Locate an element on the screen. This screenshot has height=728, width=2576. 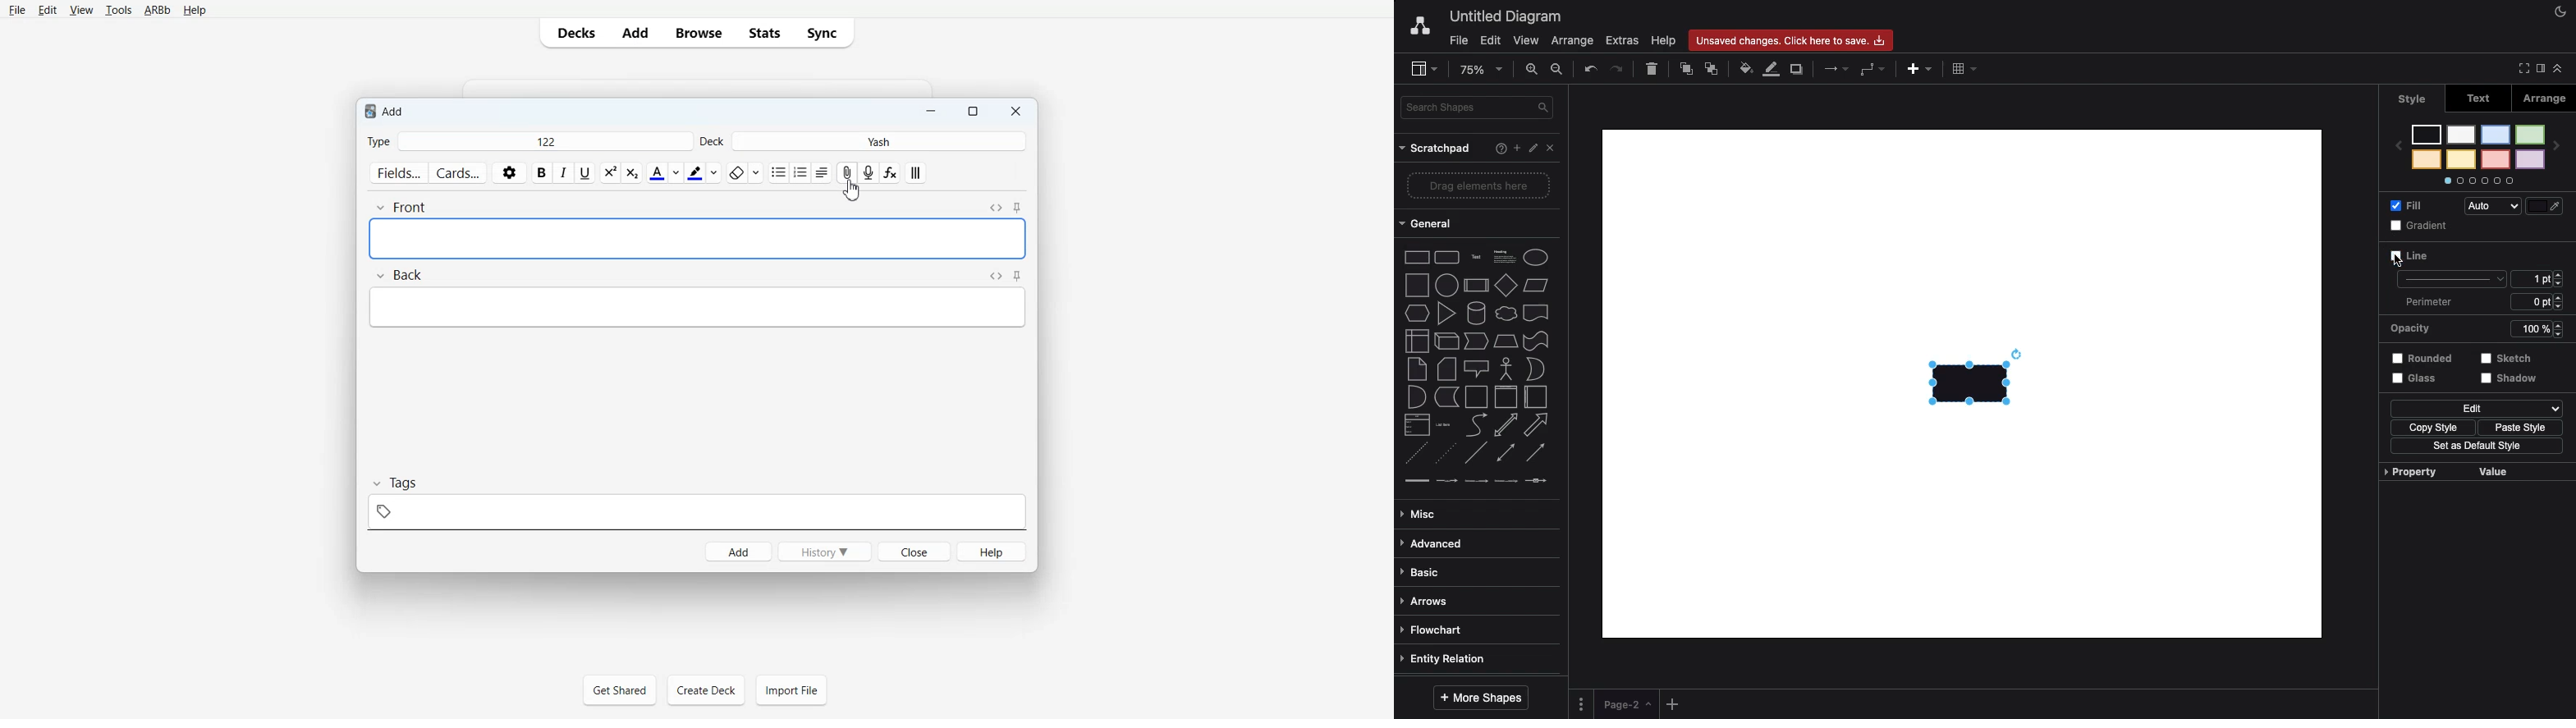
horizontal container is located at coordinates (1539, 397).